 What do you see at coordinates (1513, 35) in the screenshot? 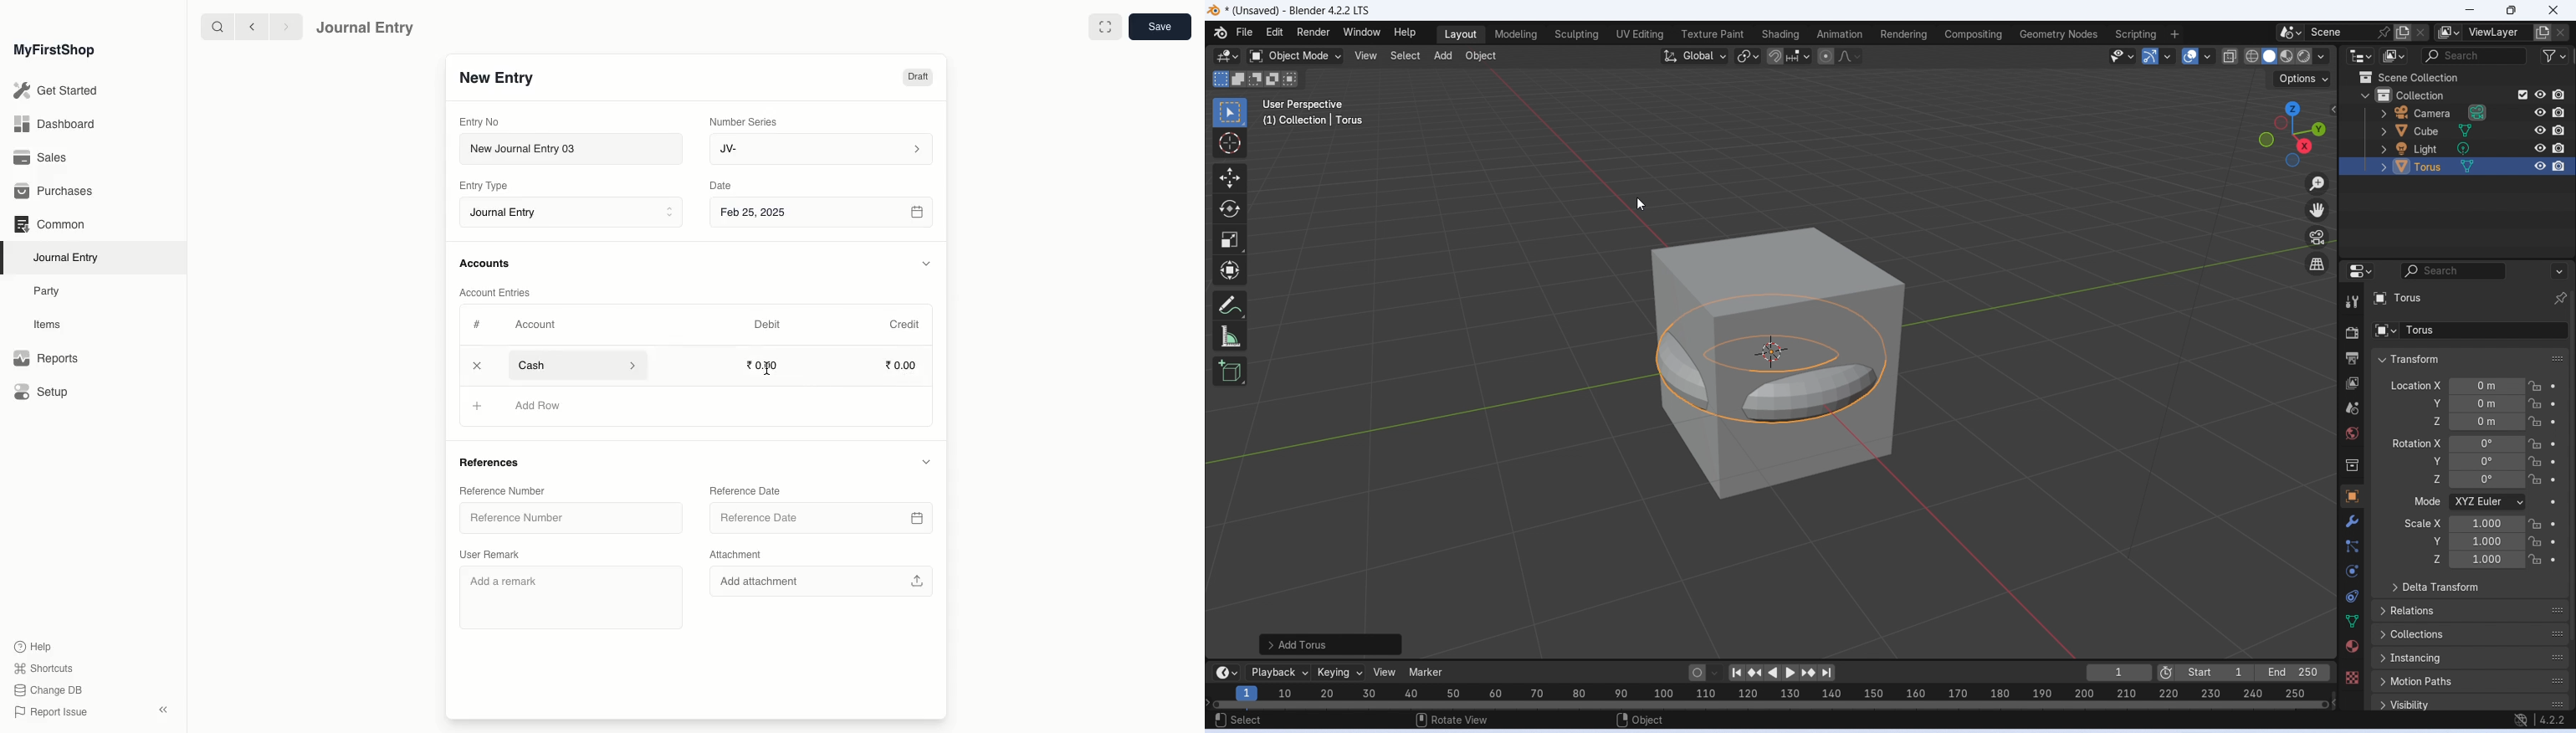
I see `Modeling` at bounding box center [1513, 35].